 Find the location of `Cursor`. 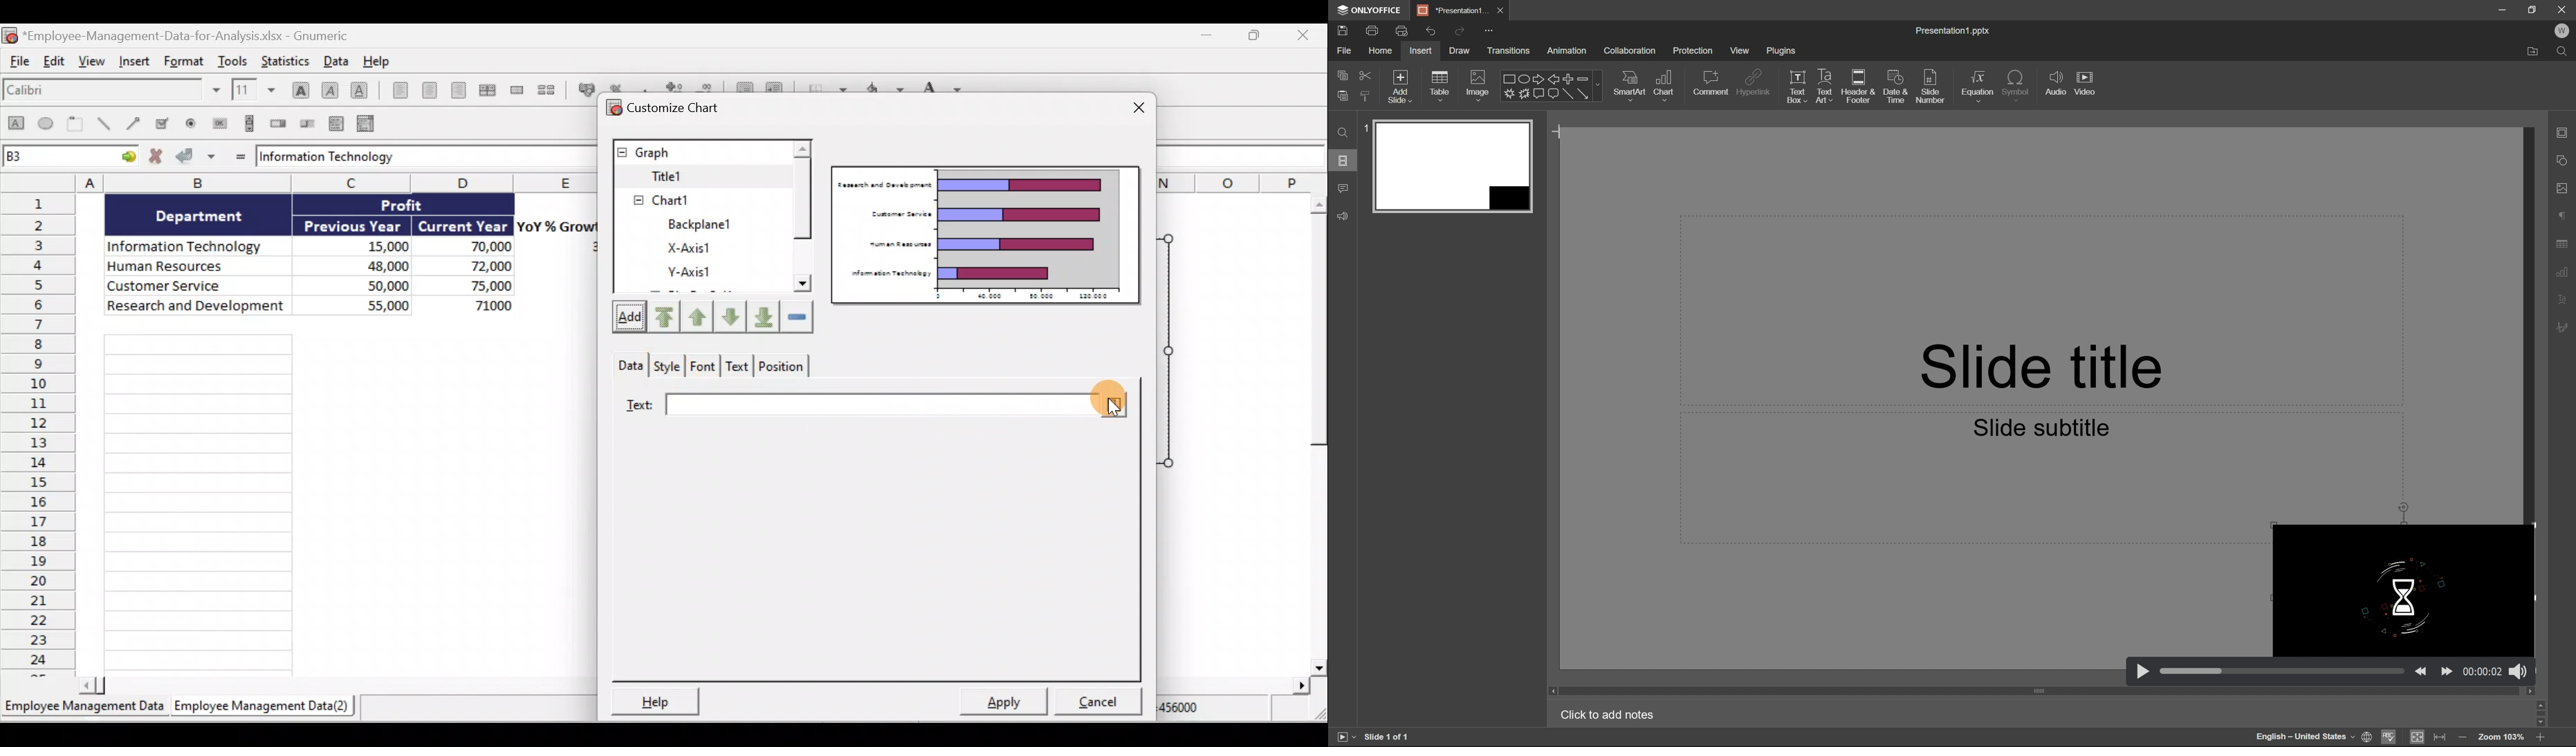

Cursor is located at coordinates (1561, 134).